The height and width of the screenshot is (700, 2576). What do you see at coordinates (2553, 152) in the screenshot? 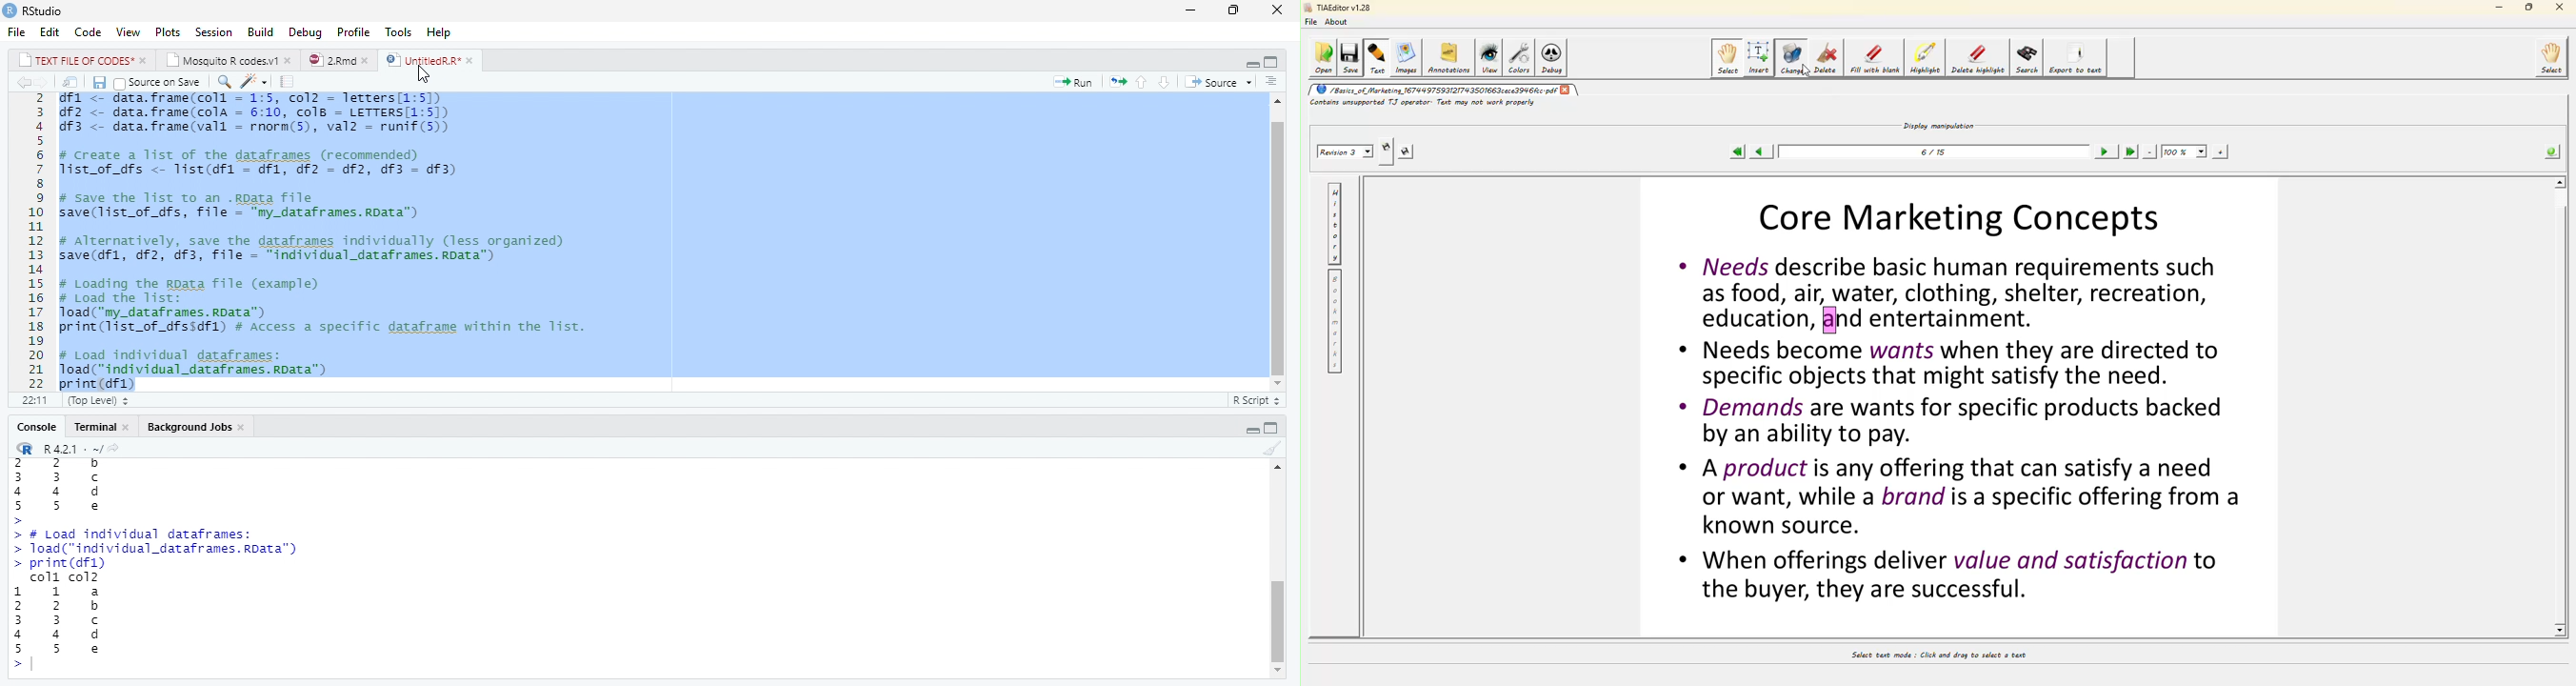
I see `info` at bounding box center [2553, 152].